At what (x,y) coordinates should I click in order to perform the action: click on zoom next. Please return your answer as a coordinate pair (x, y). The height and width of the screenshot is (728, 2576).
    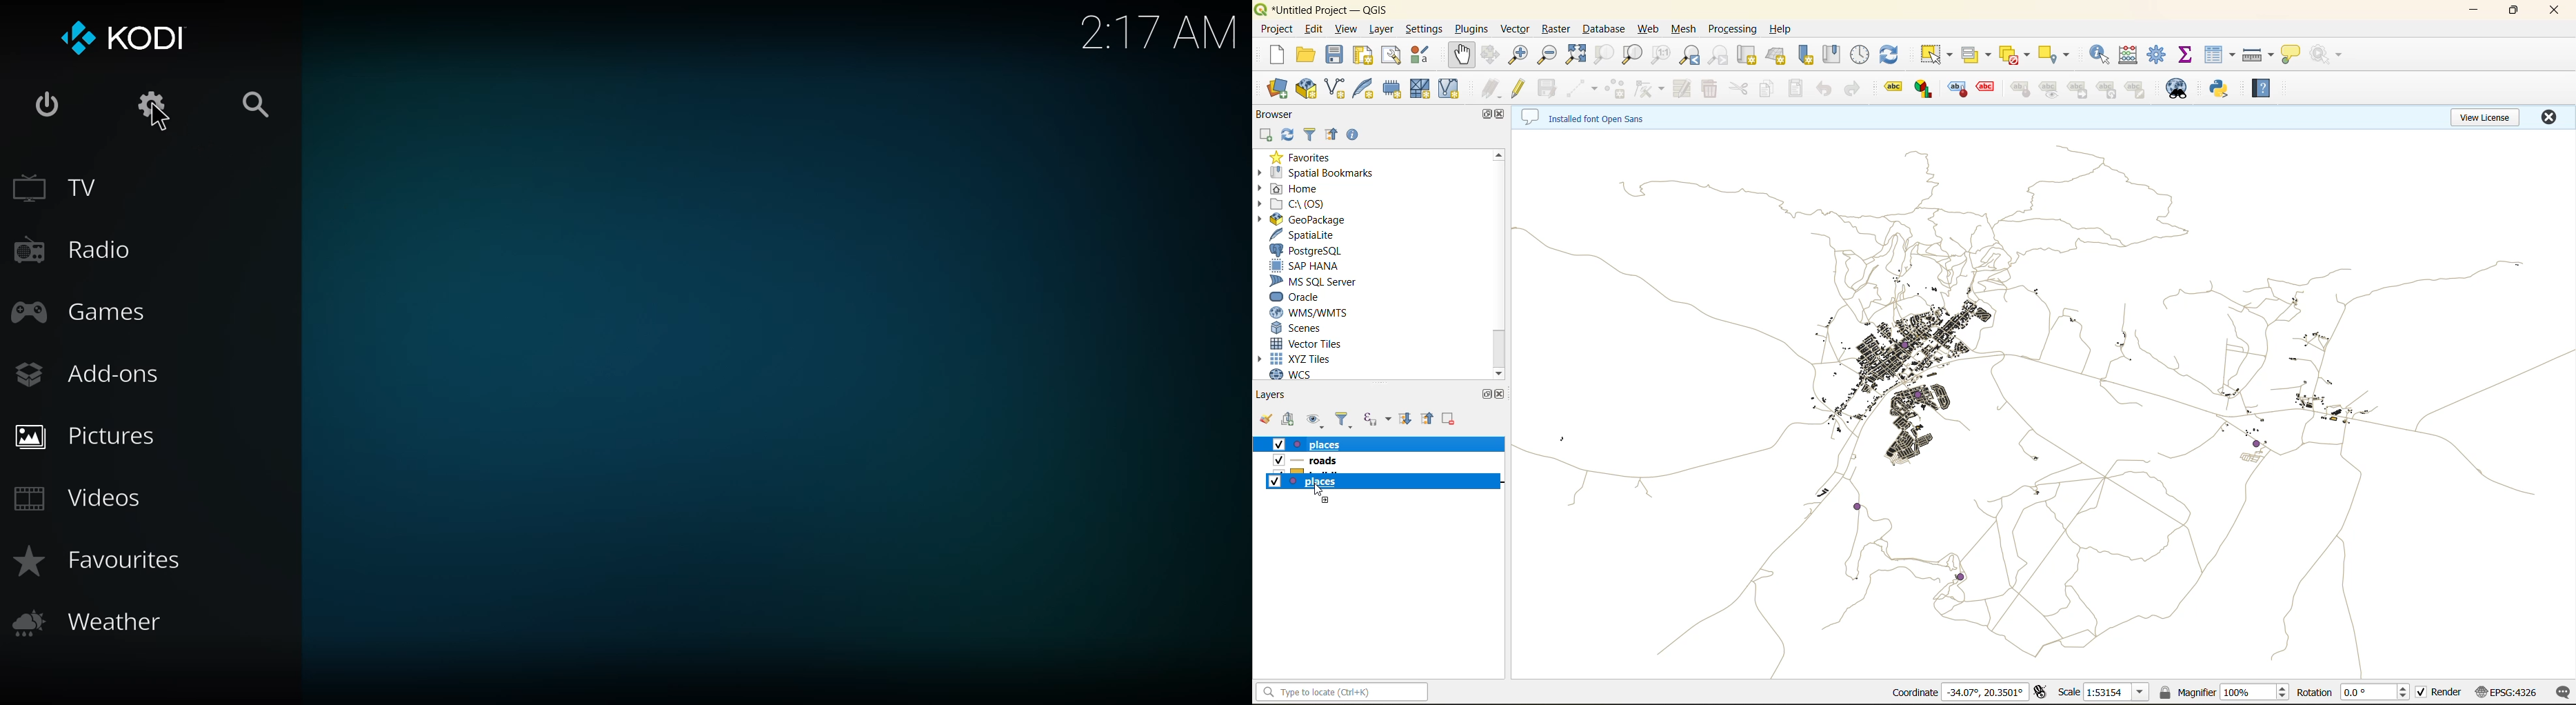
    Looking at the image, I should click on (1719, 56).